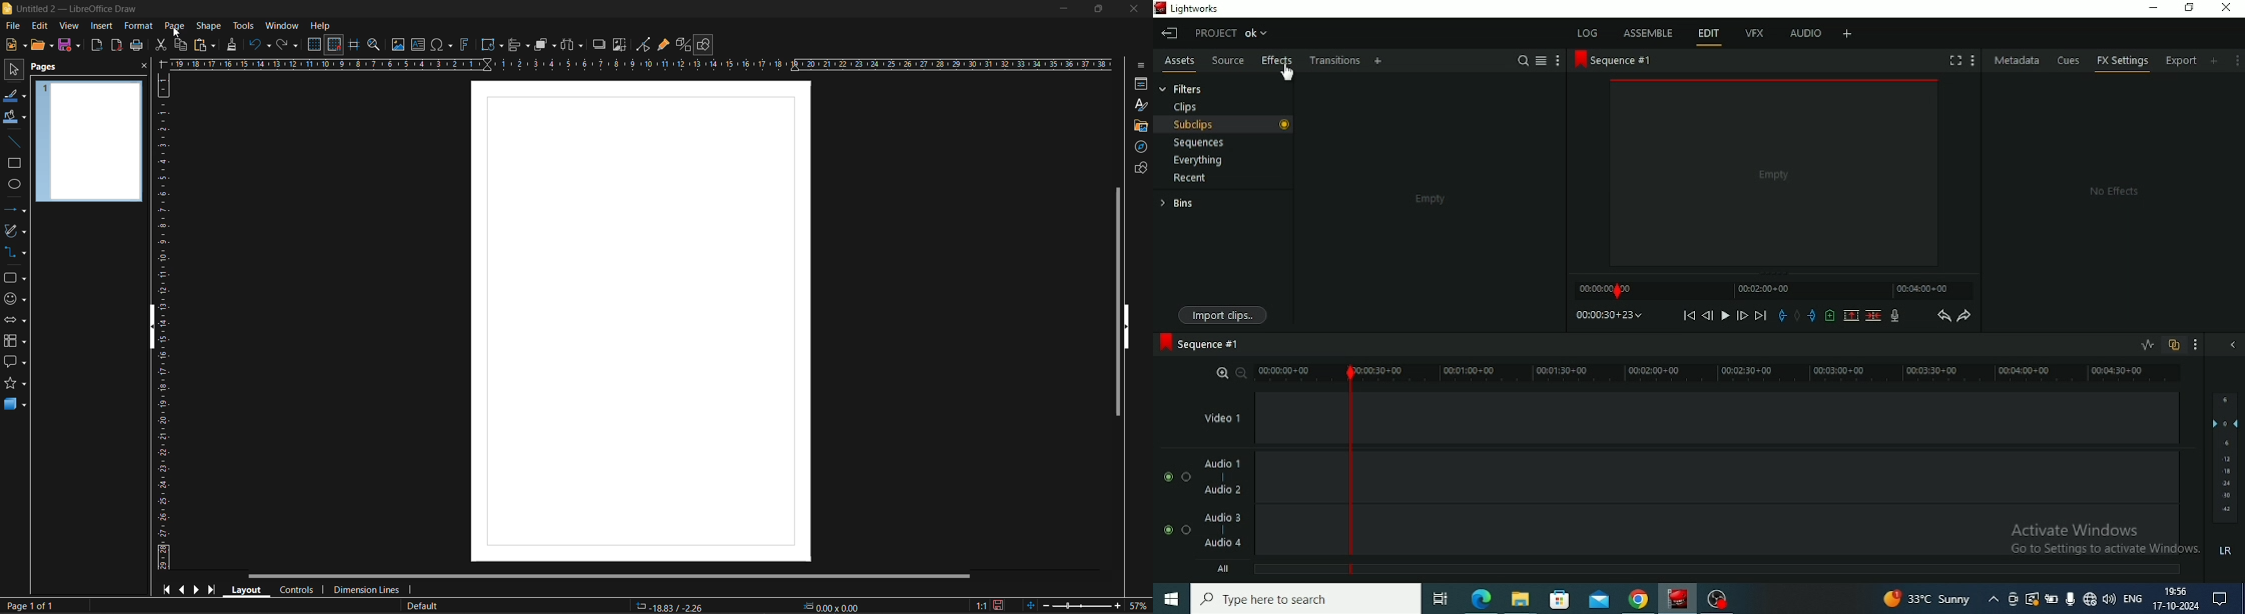 The image size is (2268, 616). Describe the element at coordinates (1797, 315) in the screenshot. I see `Clear all Marks` at that location.